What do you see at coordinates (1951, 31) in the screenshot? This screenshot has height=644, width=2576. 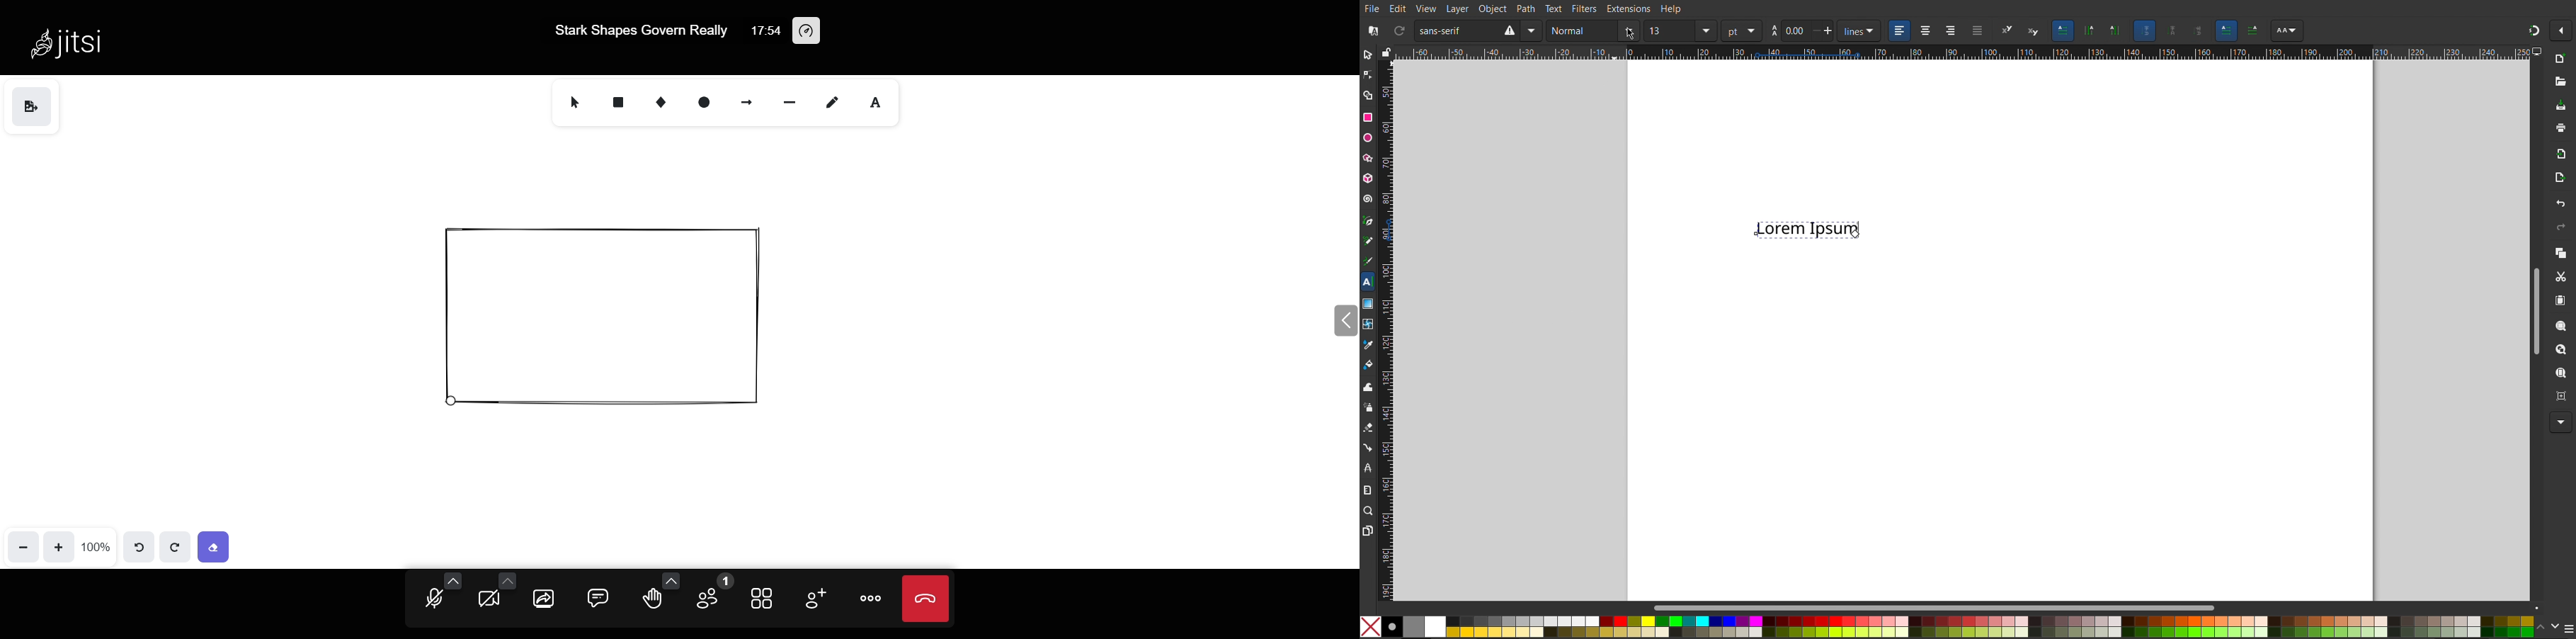 I see `Right Align` at bounding box center [1951, 31].